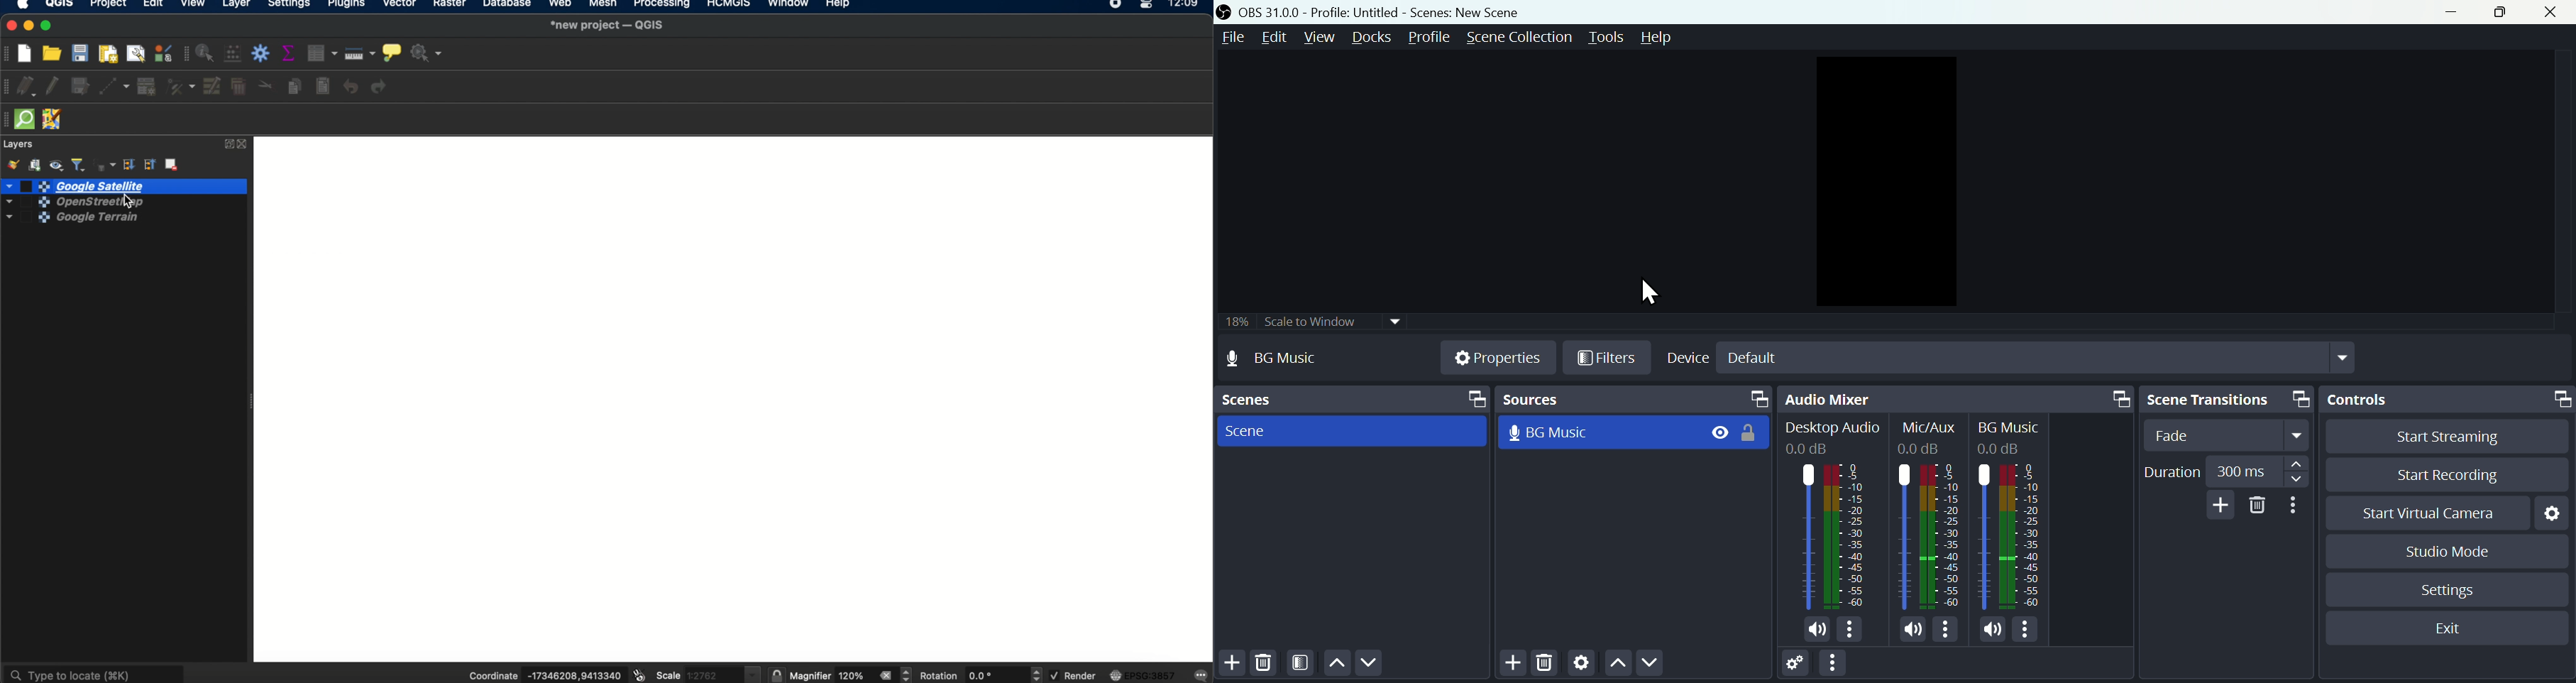 Image resolution: width=2576 pixels, height=700 pixels. Describe the element at coordinates (291, 53) in the screenshot. I see `show summary statistics` at that location.